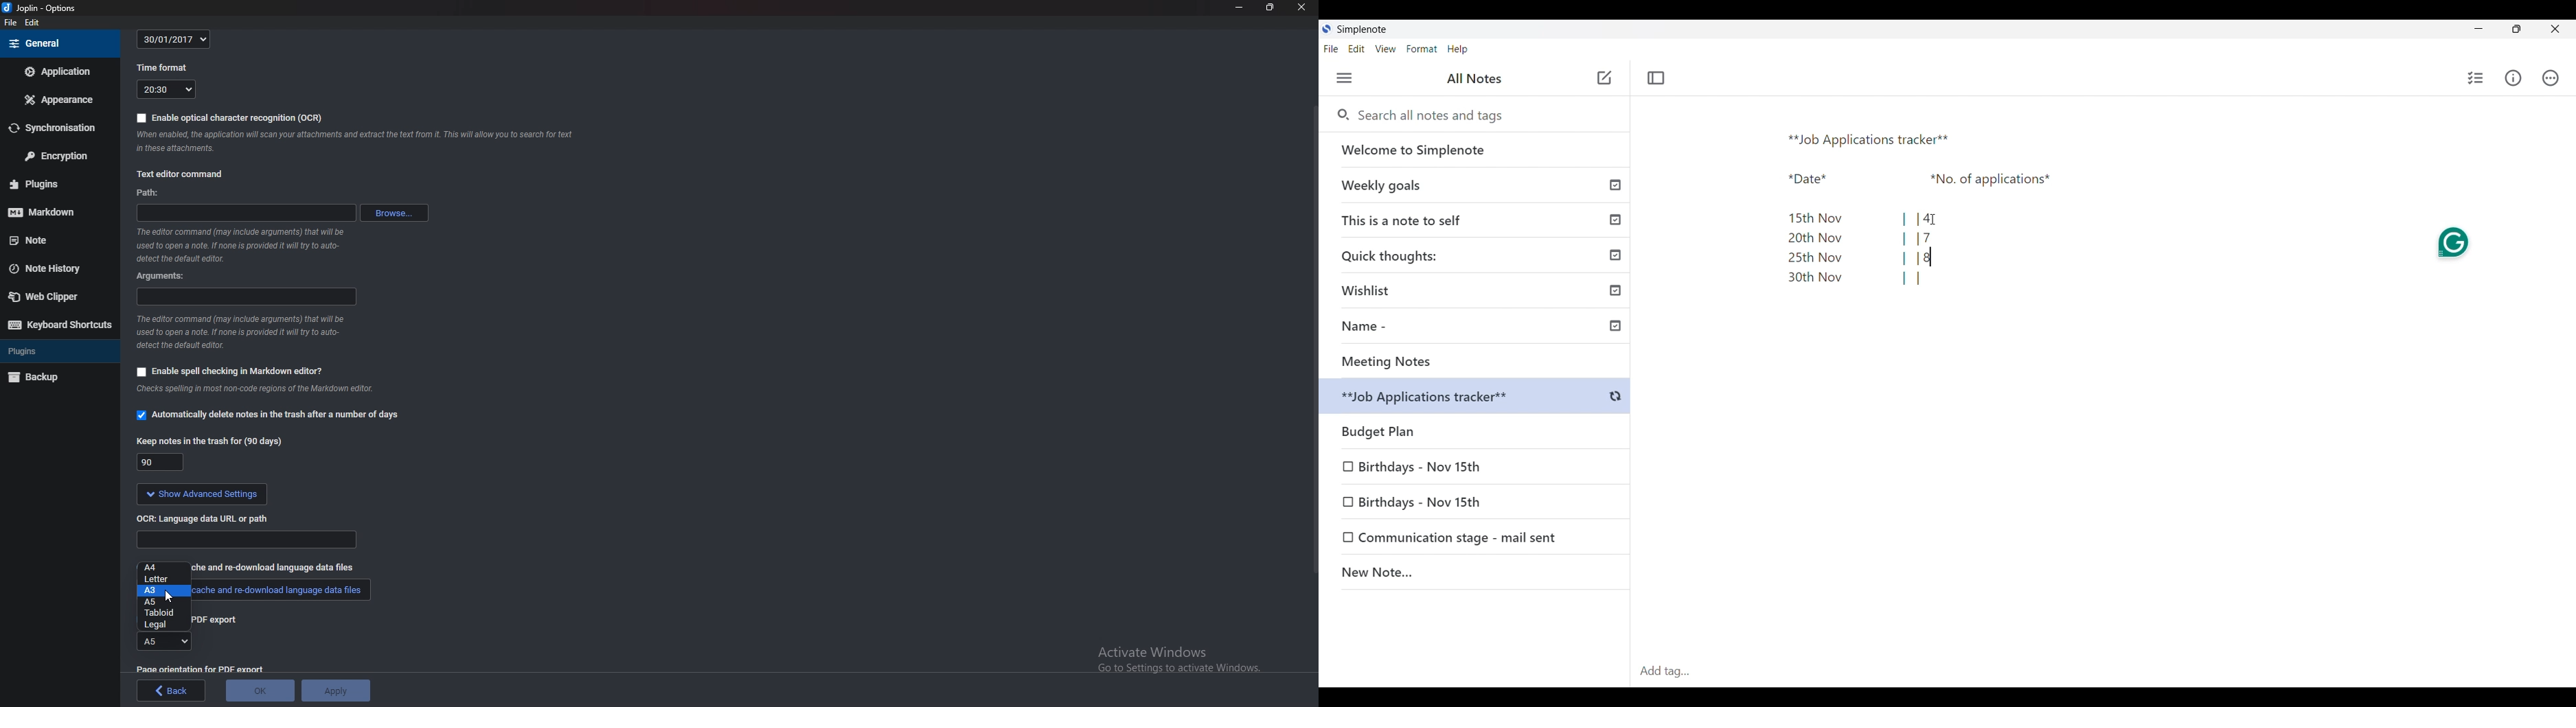 The width and height of the screenshot is (2576, 728). Describe the element at coordinates (242, 246) in the screenshot. I see `info on editor command` at that location.